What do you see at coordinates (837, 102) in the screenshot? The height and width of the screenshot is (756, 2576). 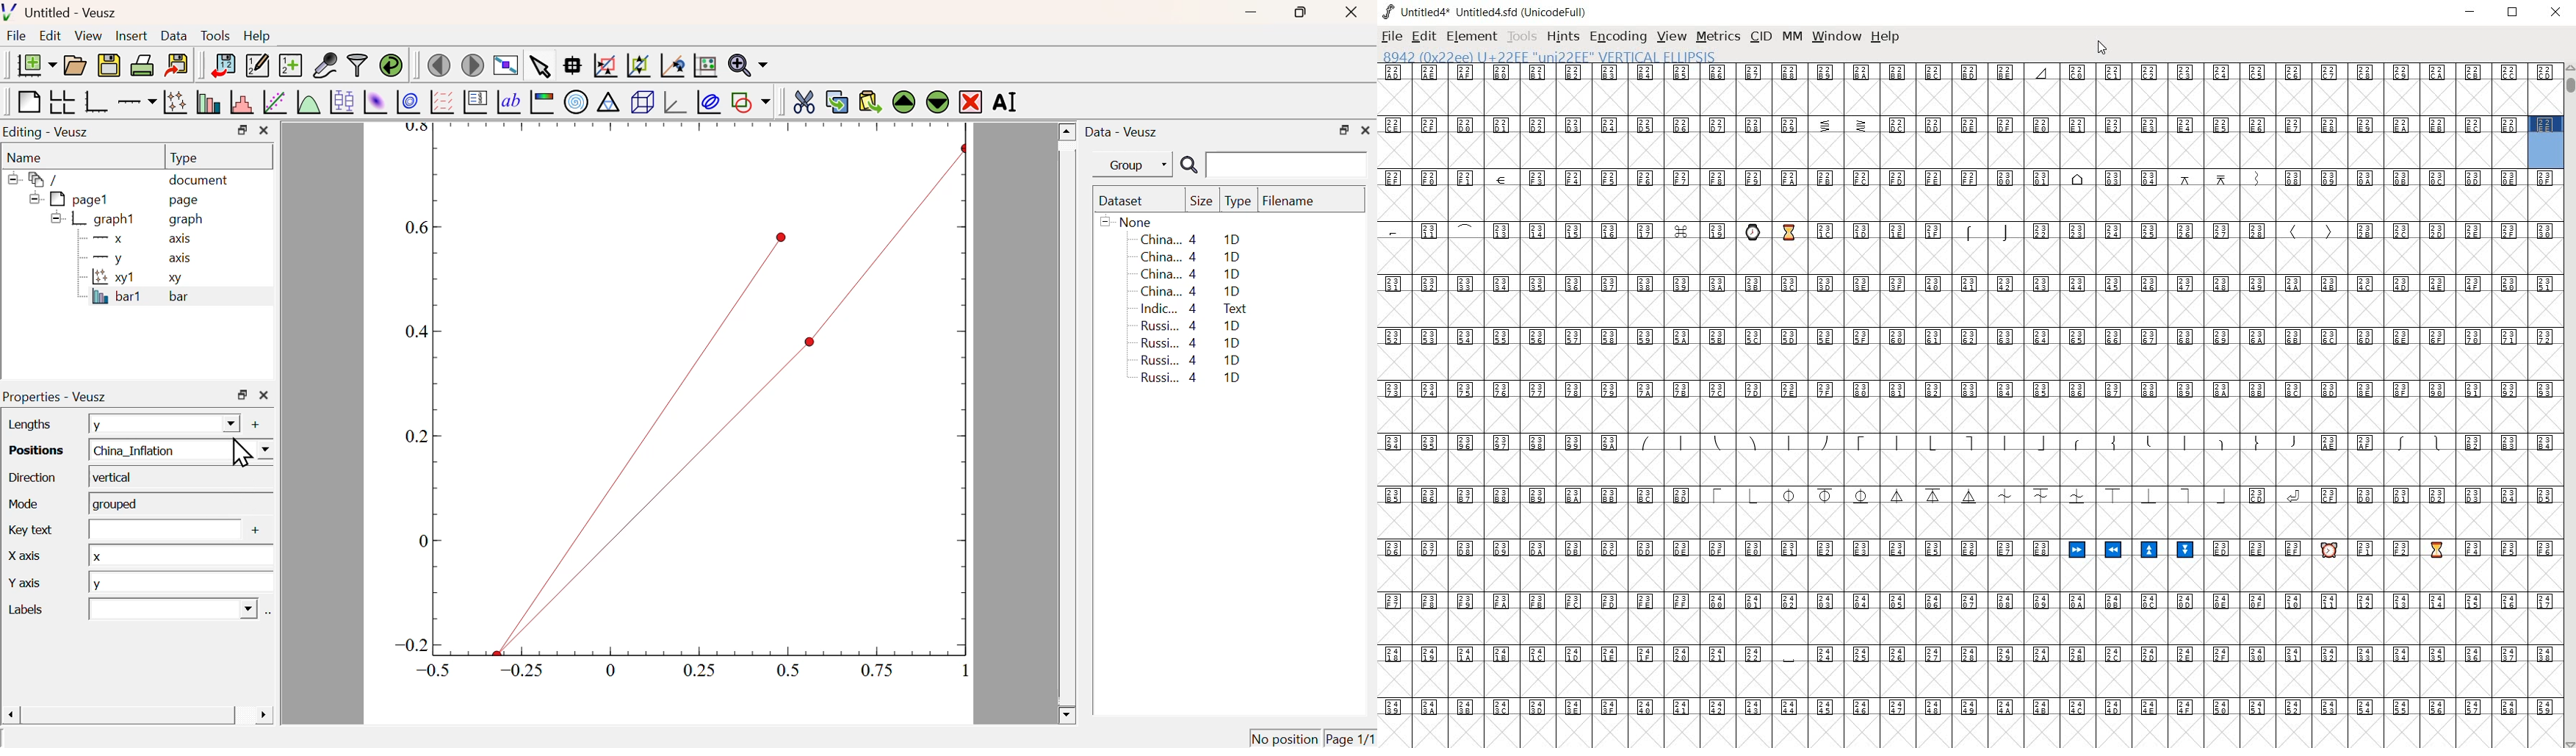 I see `Copy` at bounding box center [837, 102].